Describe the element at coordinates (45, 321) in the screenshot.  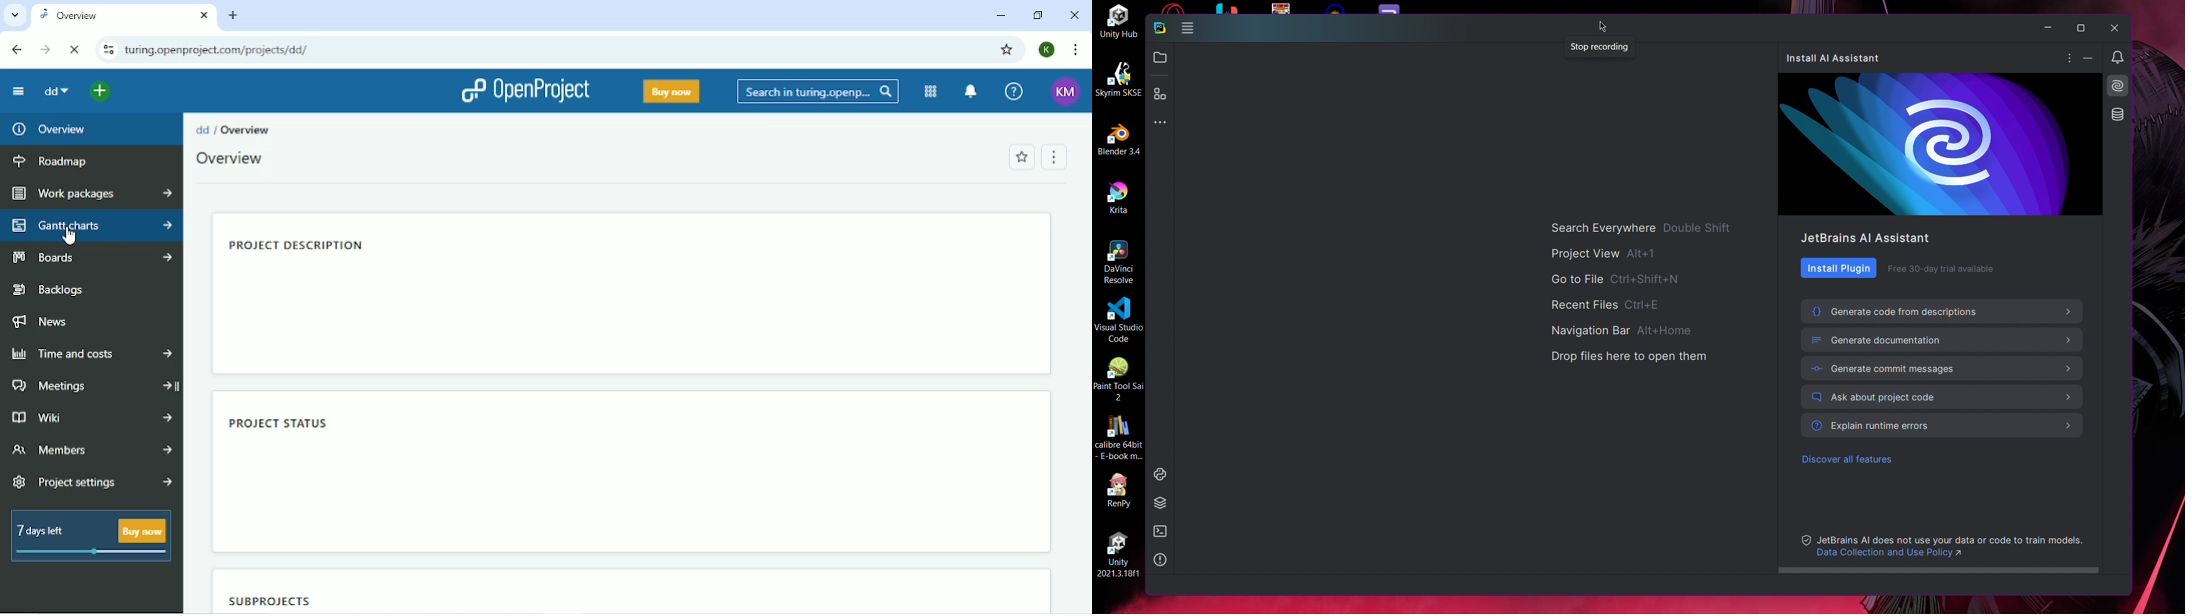
I see `News` at that location.